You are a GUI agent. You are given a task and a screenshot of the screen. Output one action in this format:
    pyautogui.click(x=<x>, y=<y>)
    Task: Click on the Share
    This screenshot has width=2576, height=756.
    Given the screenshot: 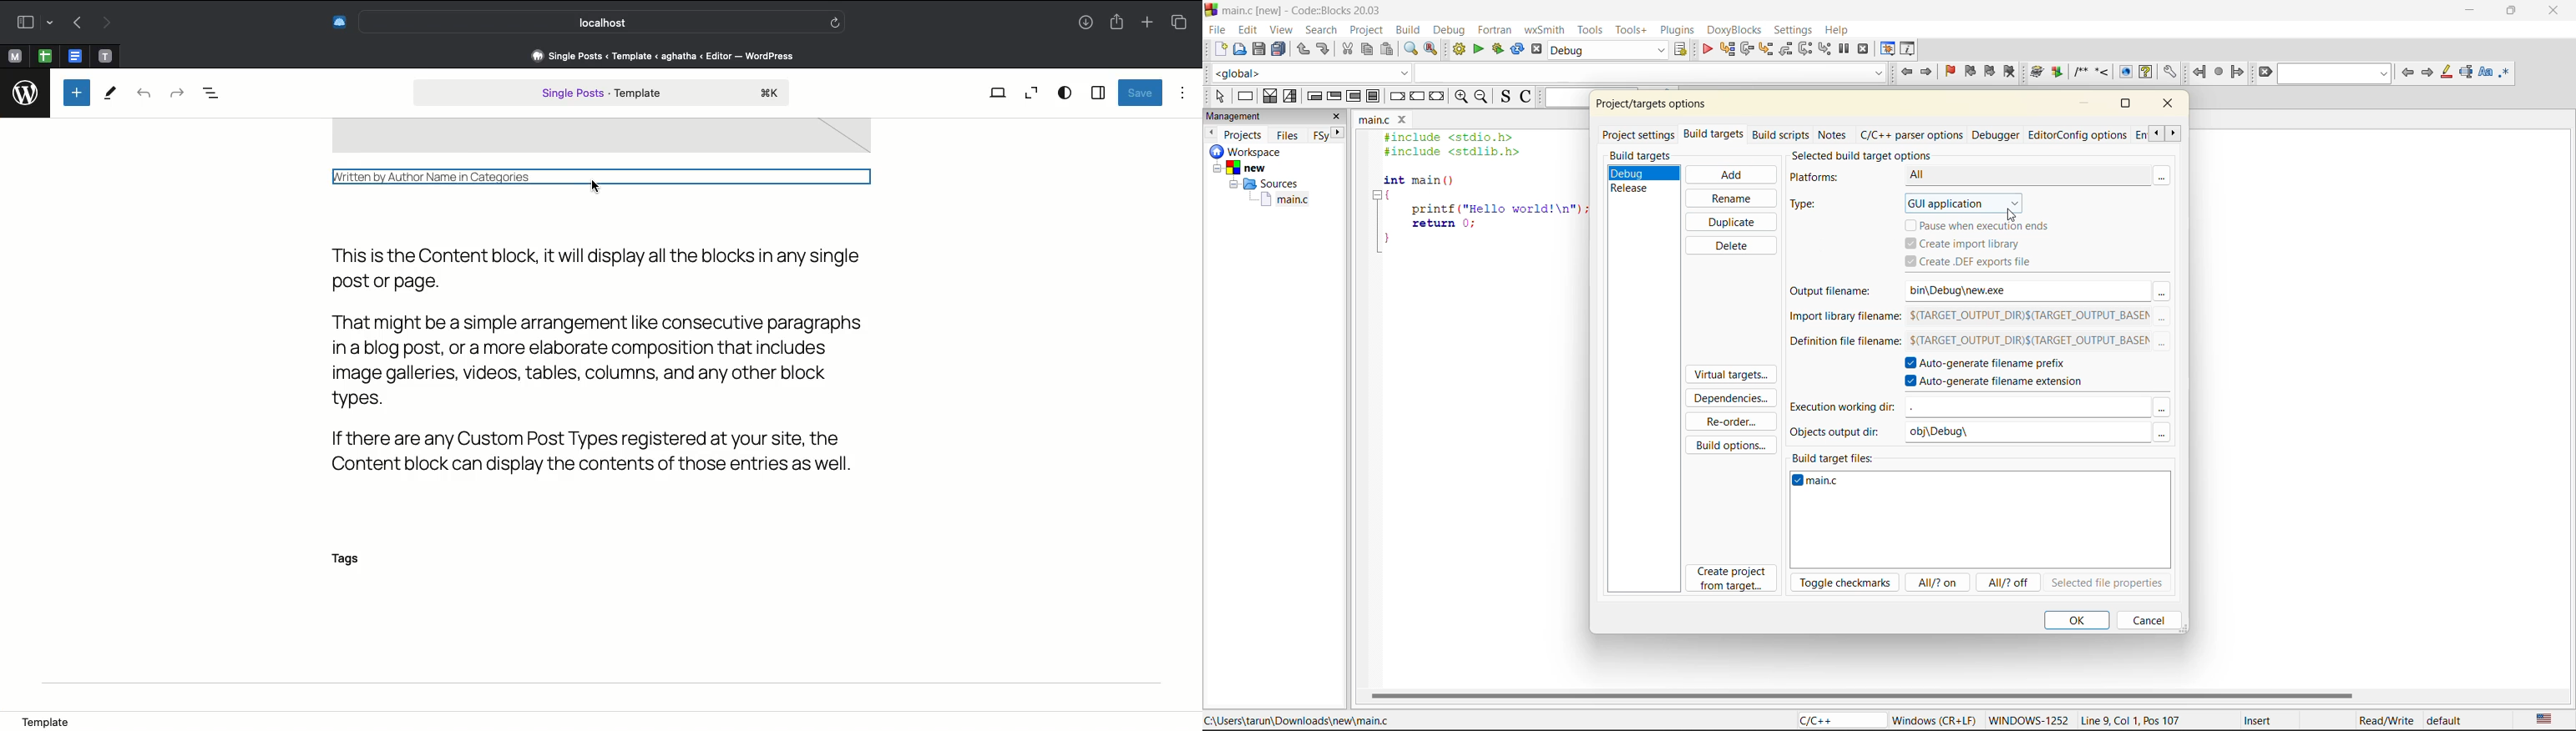 What is the action you would take?
    pyautogui.click(x=1116, y=23)
    